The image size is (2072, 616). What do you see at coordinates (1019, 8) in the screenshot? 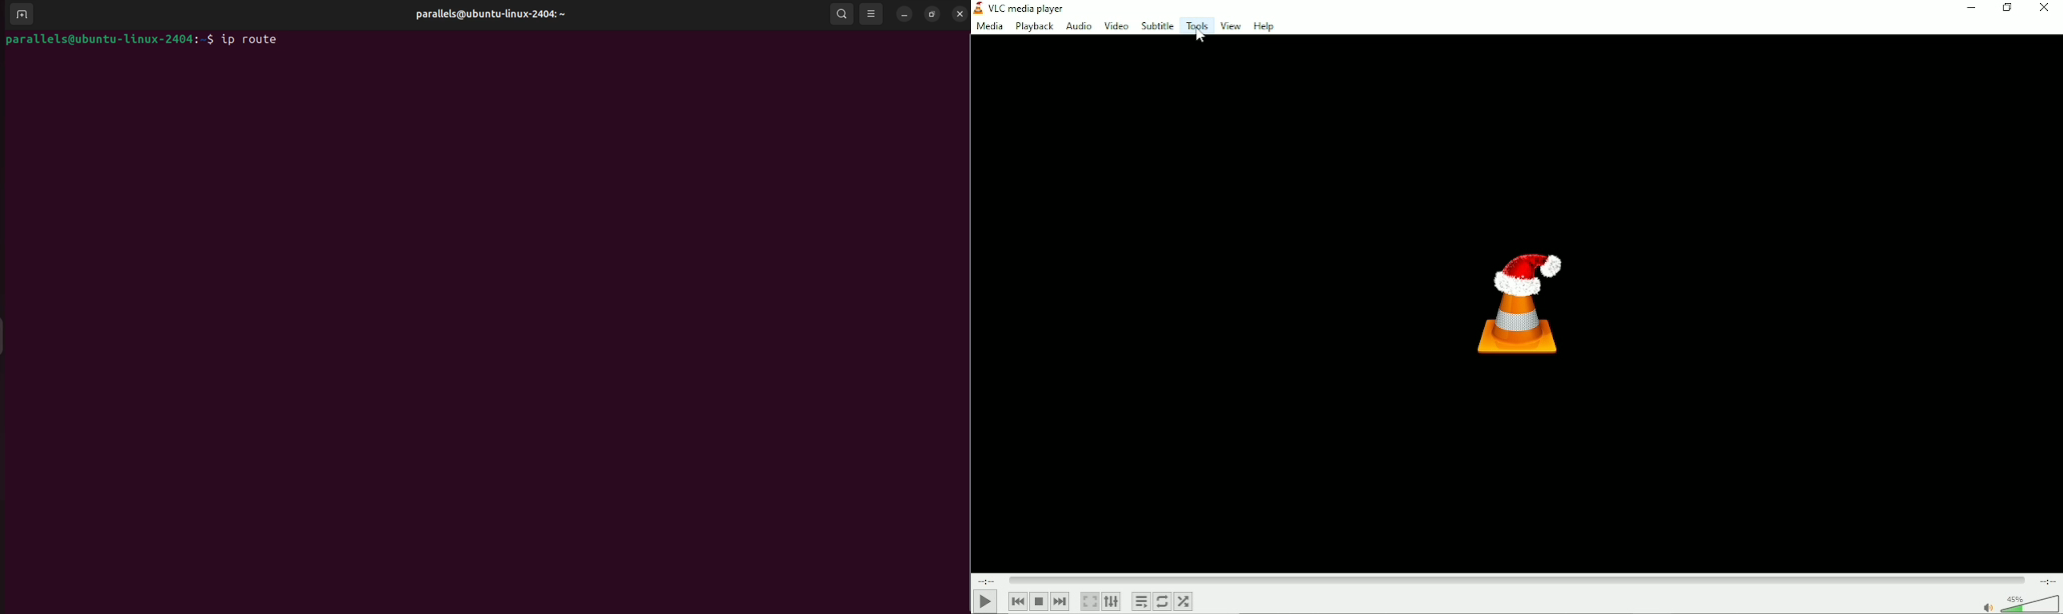
I see `VLC media player` at bounding box center [1019, 8].